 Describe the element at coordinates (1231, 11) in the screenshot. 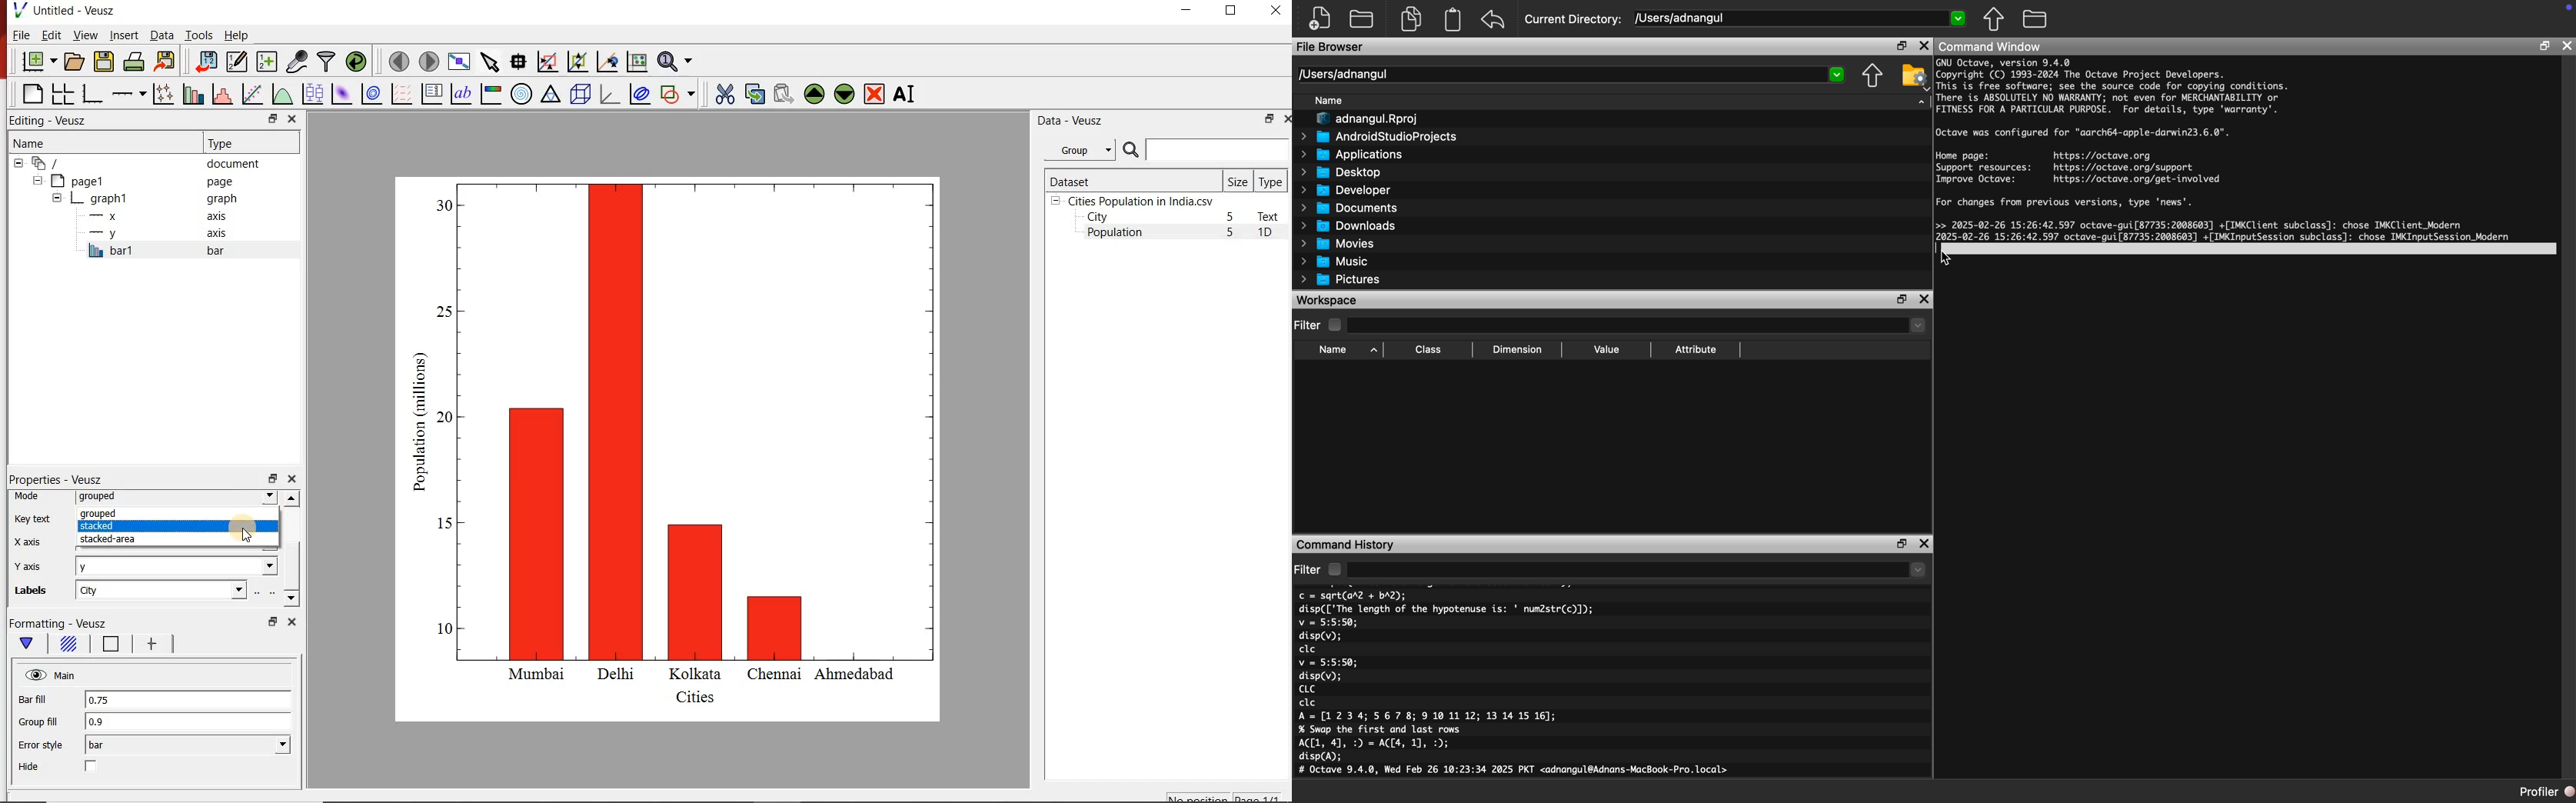

I see `RESTORE` at that location.